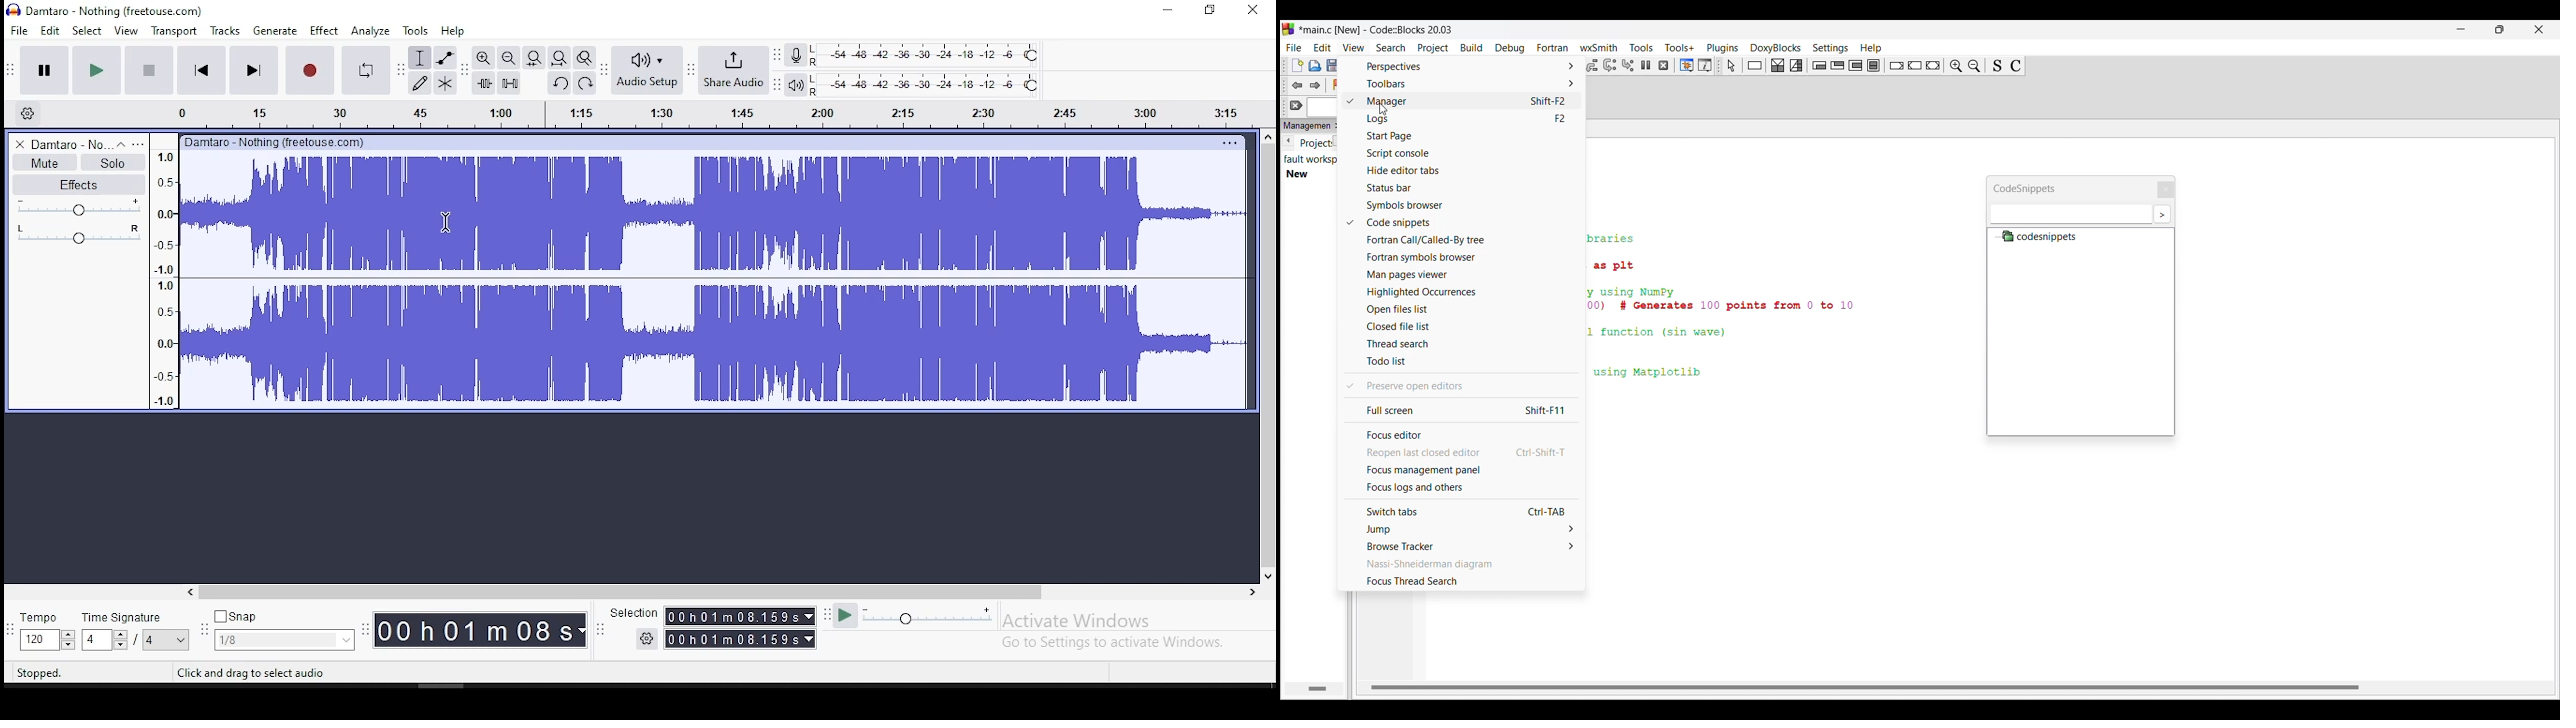  I want to click on selection tool, so click(420, 57).